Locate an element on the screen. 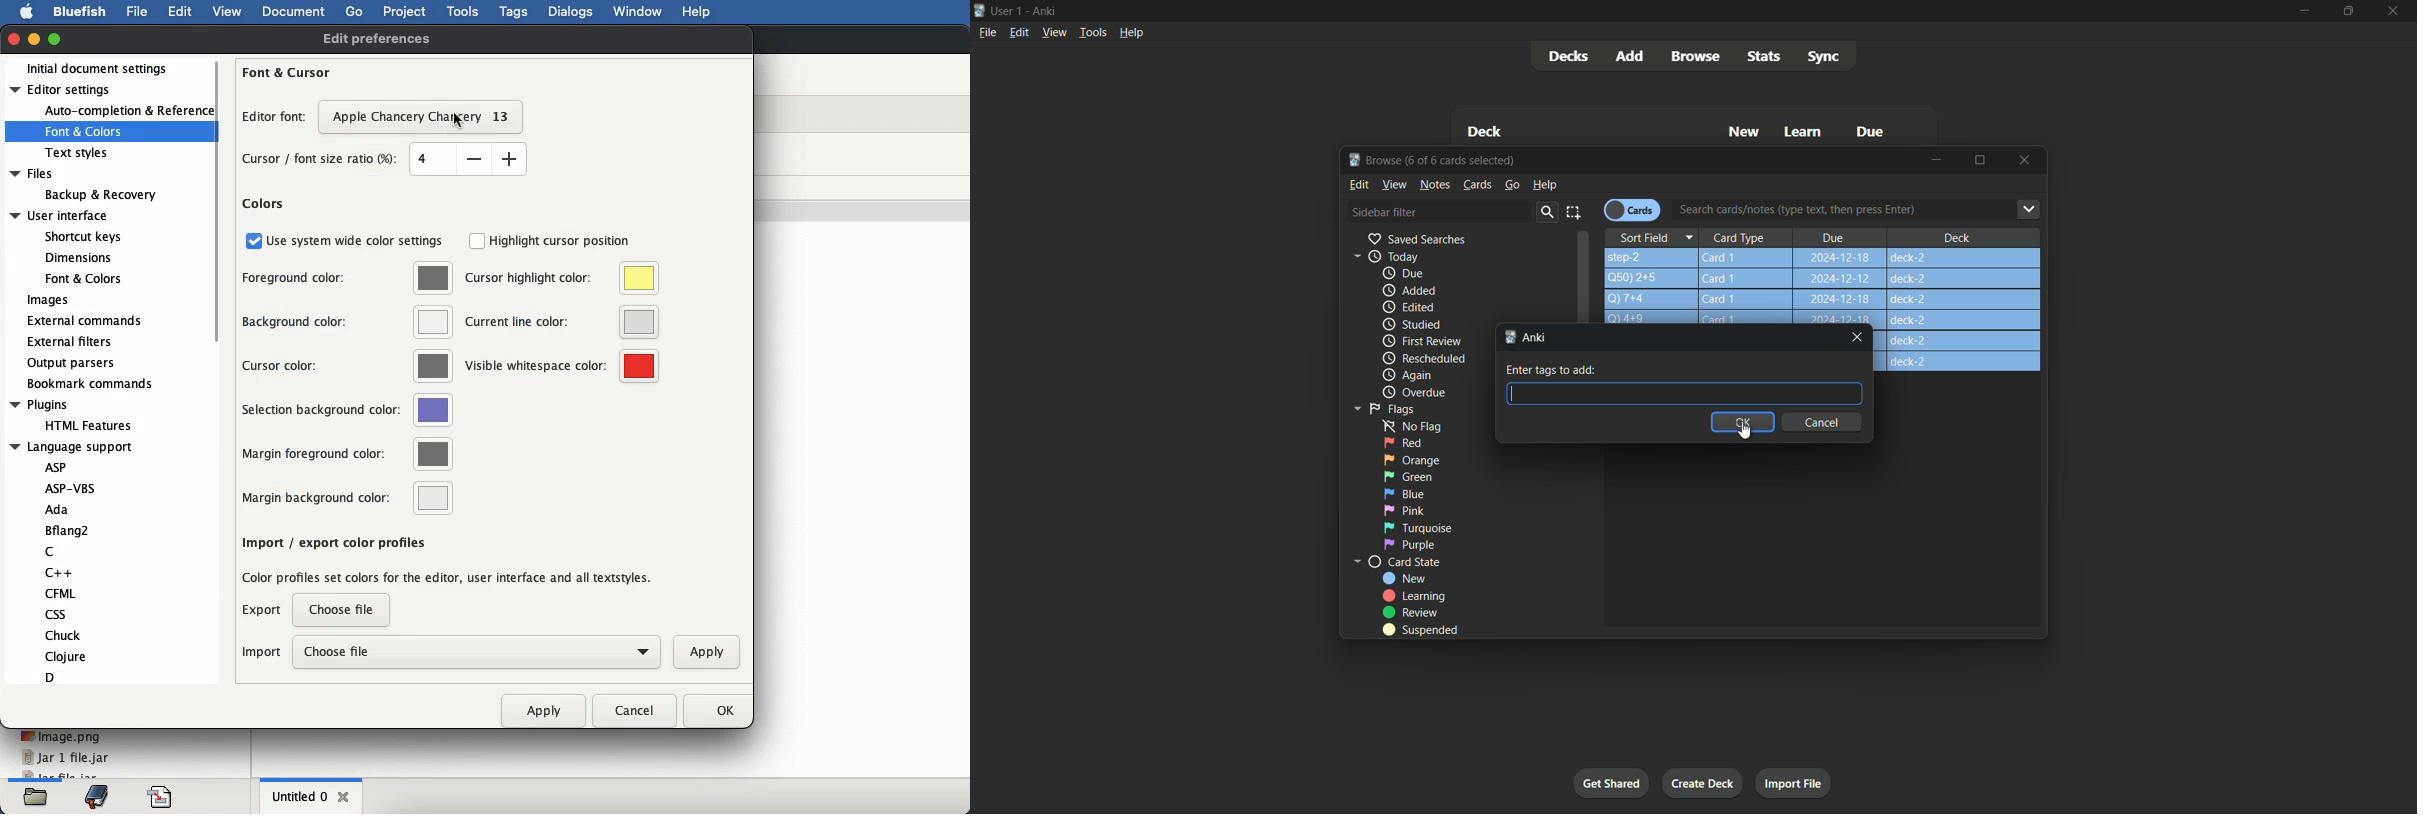  card state is located at coordinates (1397, 563).